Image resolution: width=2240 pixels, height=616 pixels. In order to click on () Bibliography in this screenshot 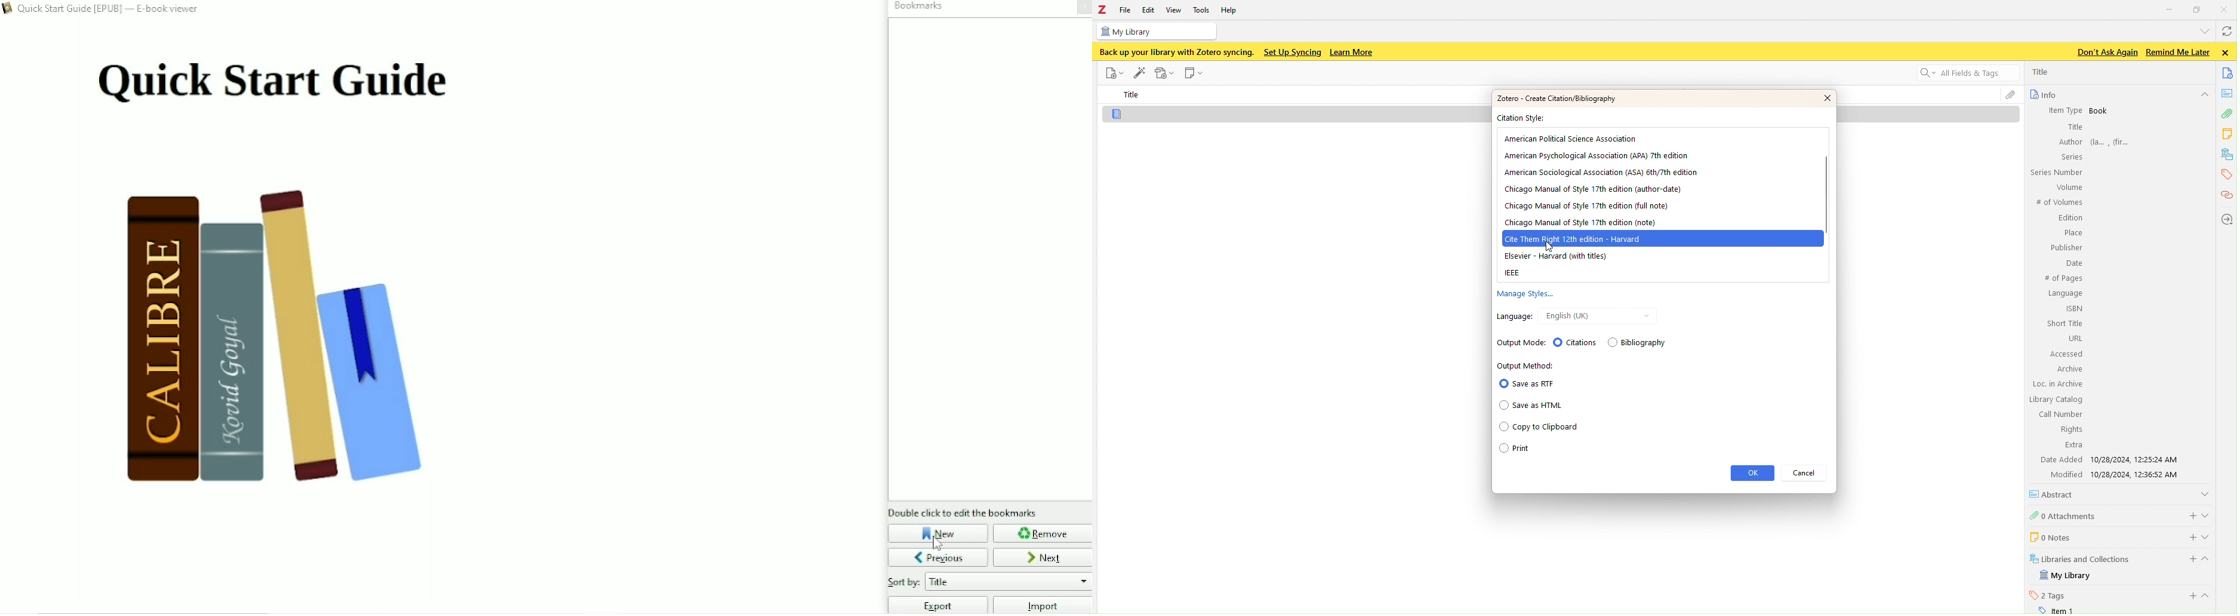, I will do `click(1640, 343)`.